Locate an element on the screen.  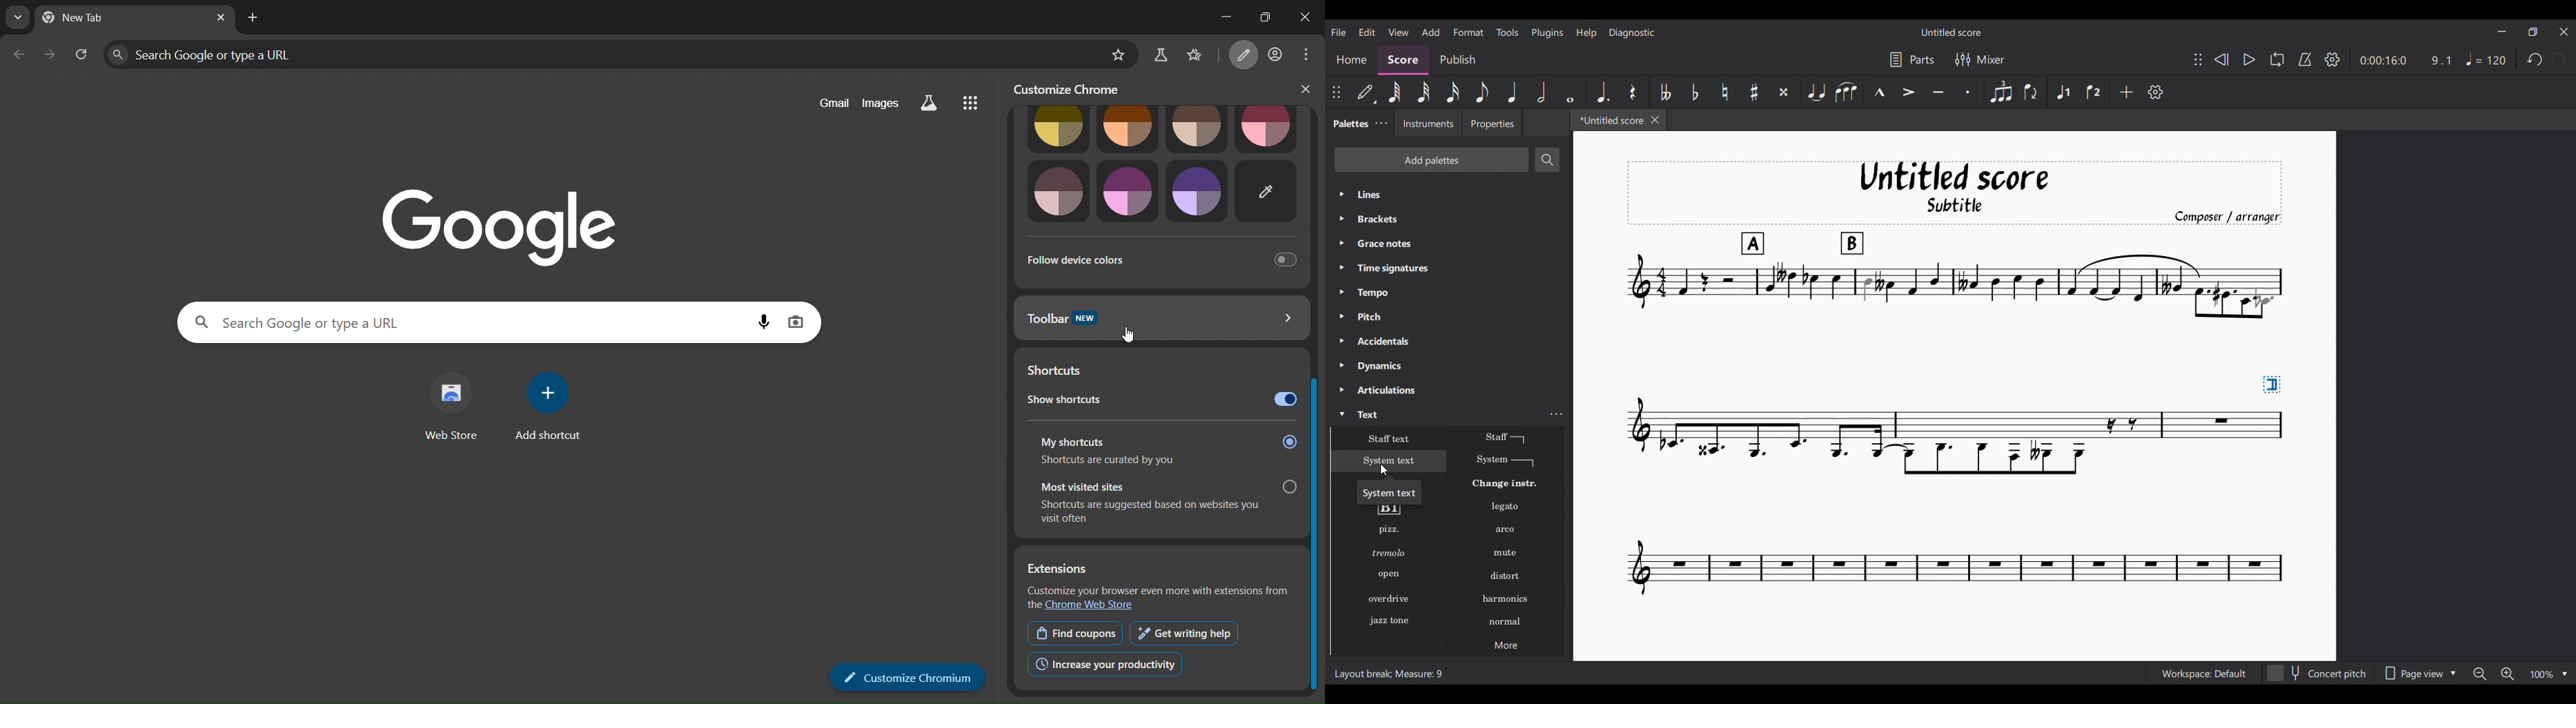
current tab is located at coordinates (99, 19).